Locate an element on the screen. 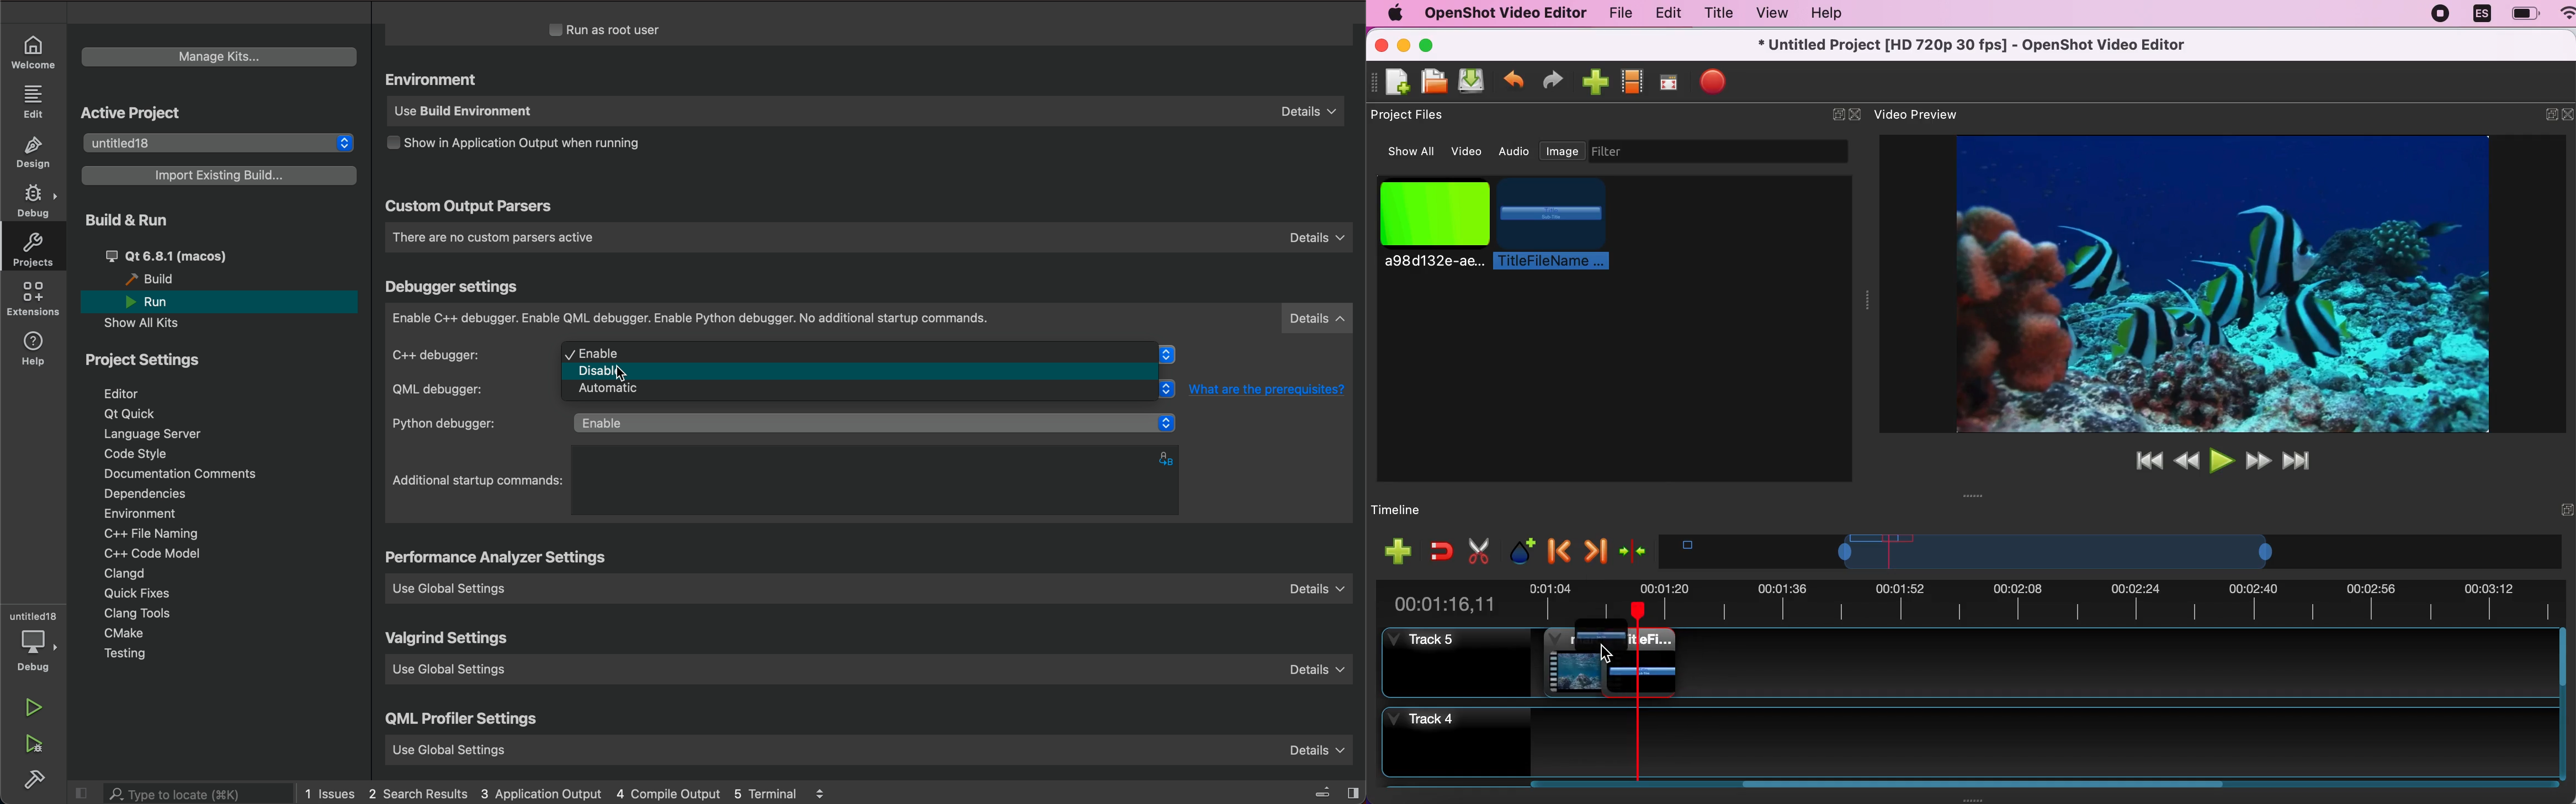 Image resolution: width=2576 pixels, height=812 pixels. add track is located at coordinates (1395, 551).